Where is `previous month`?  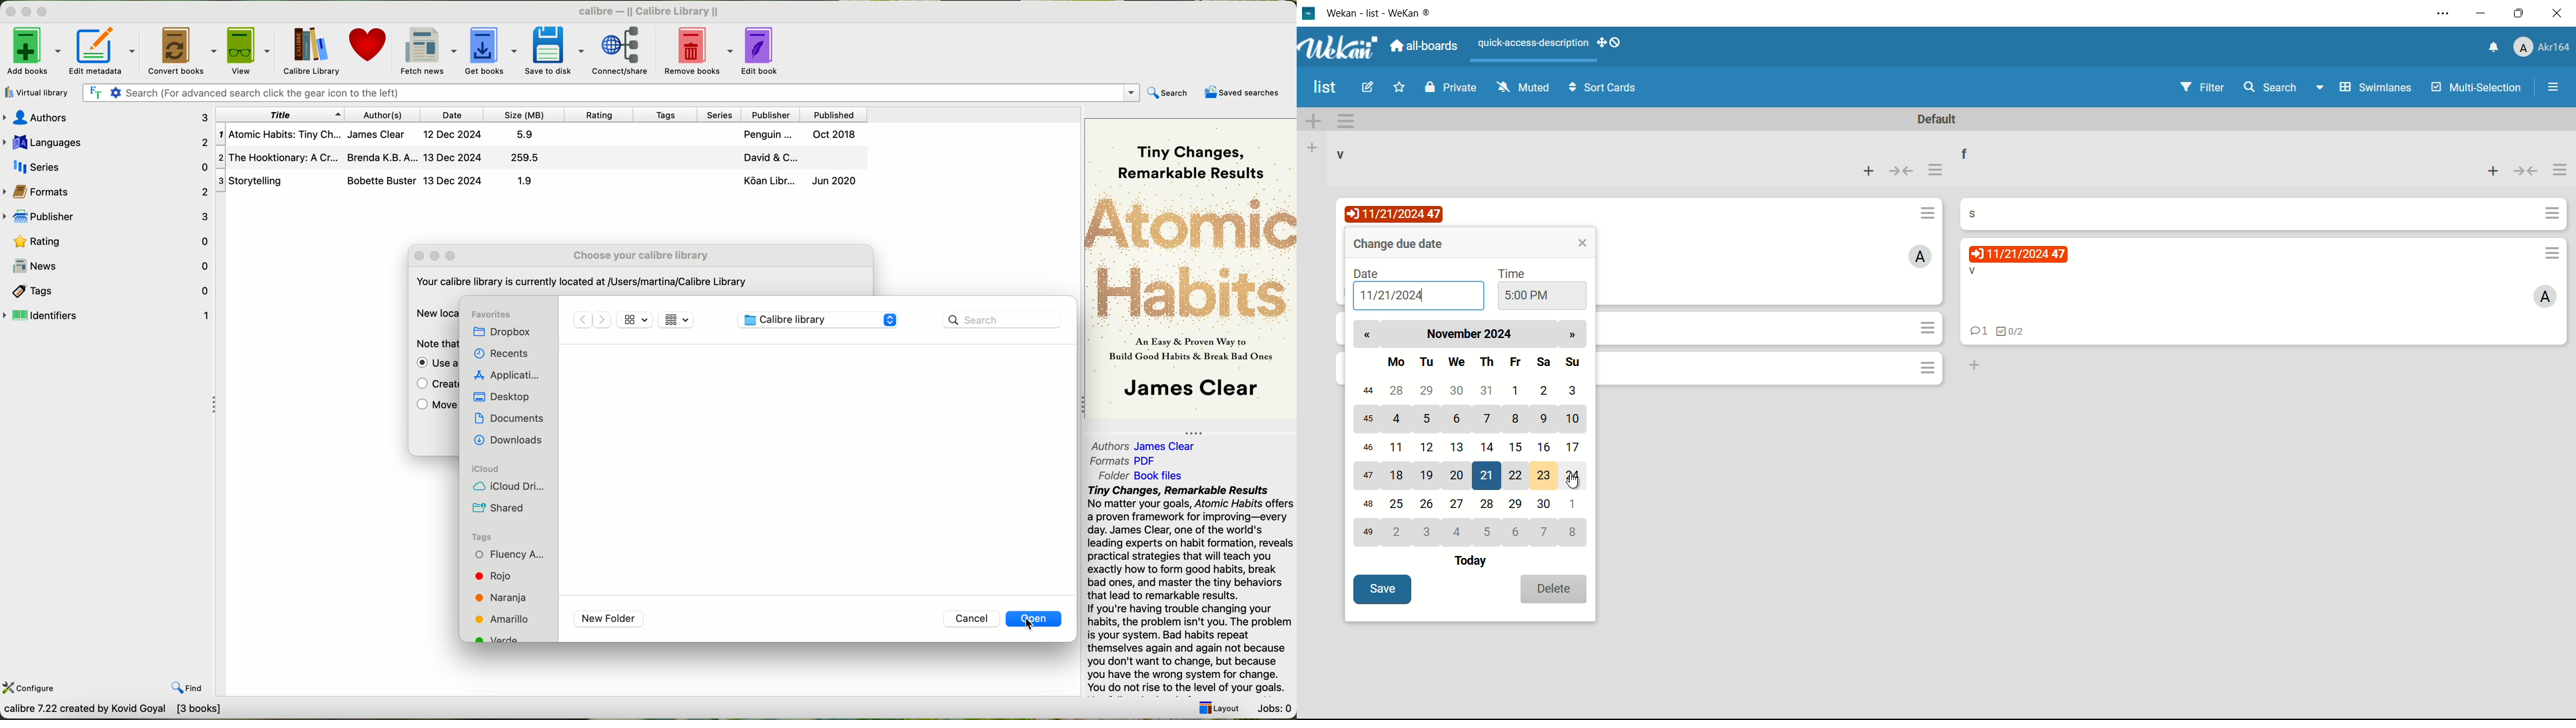
previous month is located at coordinates (1367, 335).